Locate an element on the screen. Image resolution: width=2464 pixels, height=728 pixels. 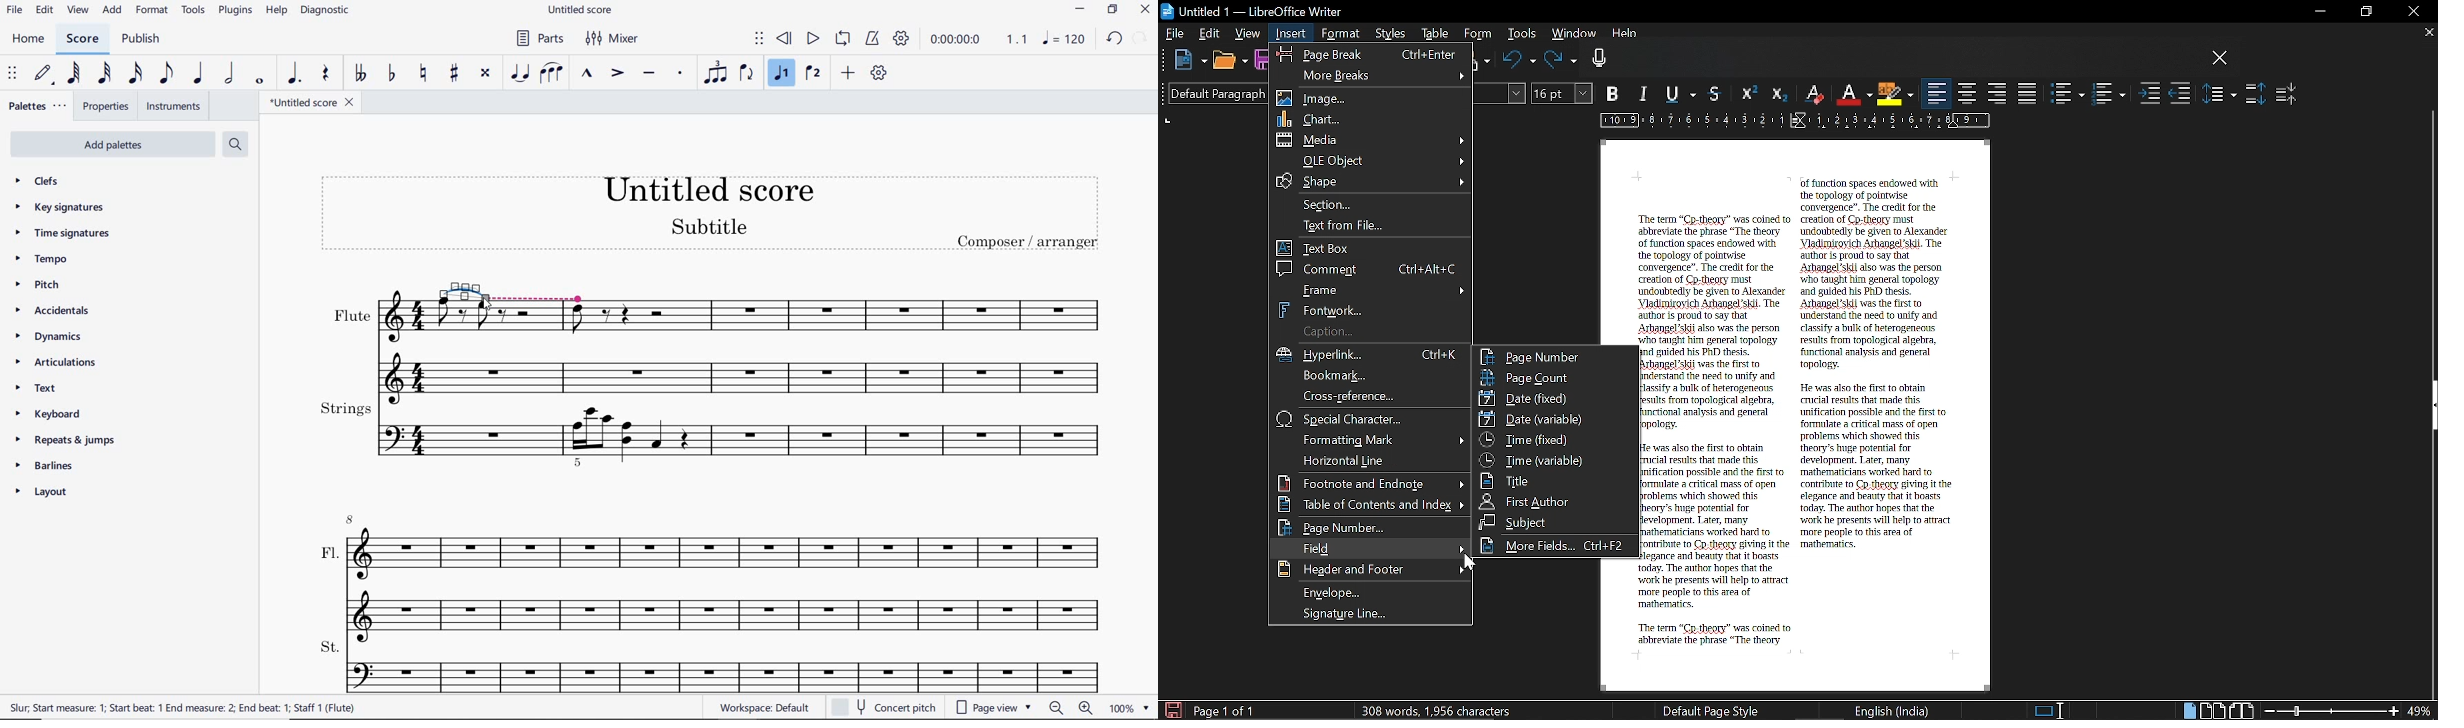
Subject is located at coordinates (1553, 522).